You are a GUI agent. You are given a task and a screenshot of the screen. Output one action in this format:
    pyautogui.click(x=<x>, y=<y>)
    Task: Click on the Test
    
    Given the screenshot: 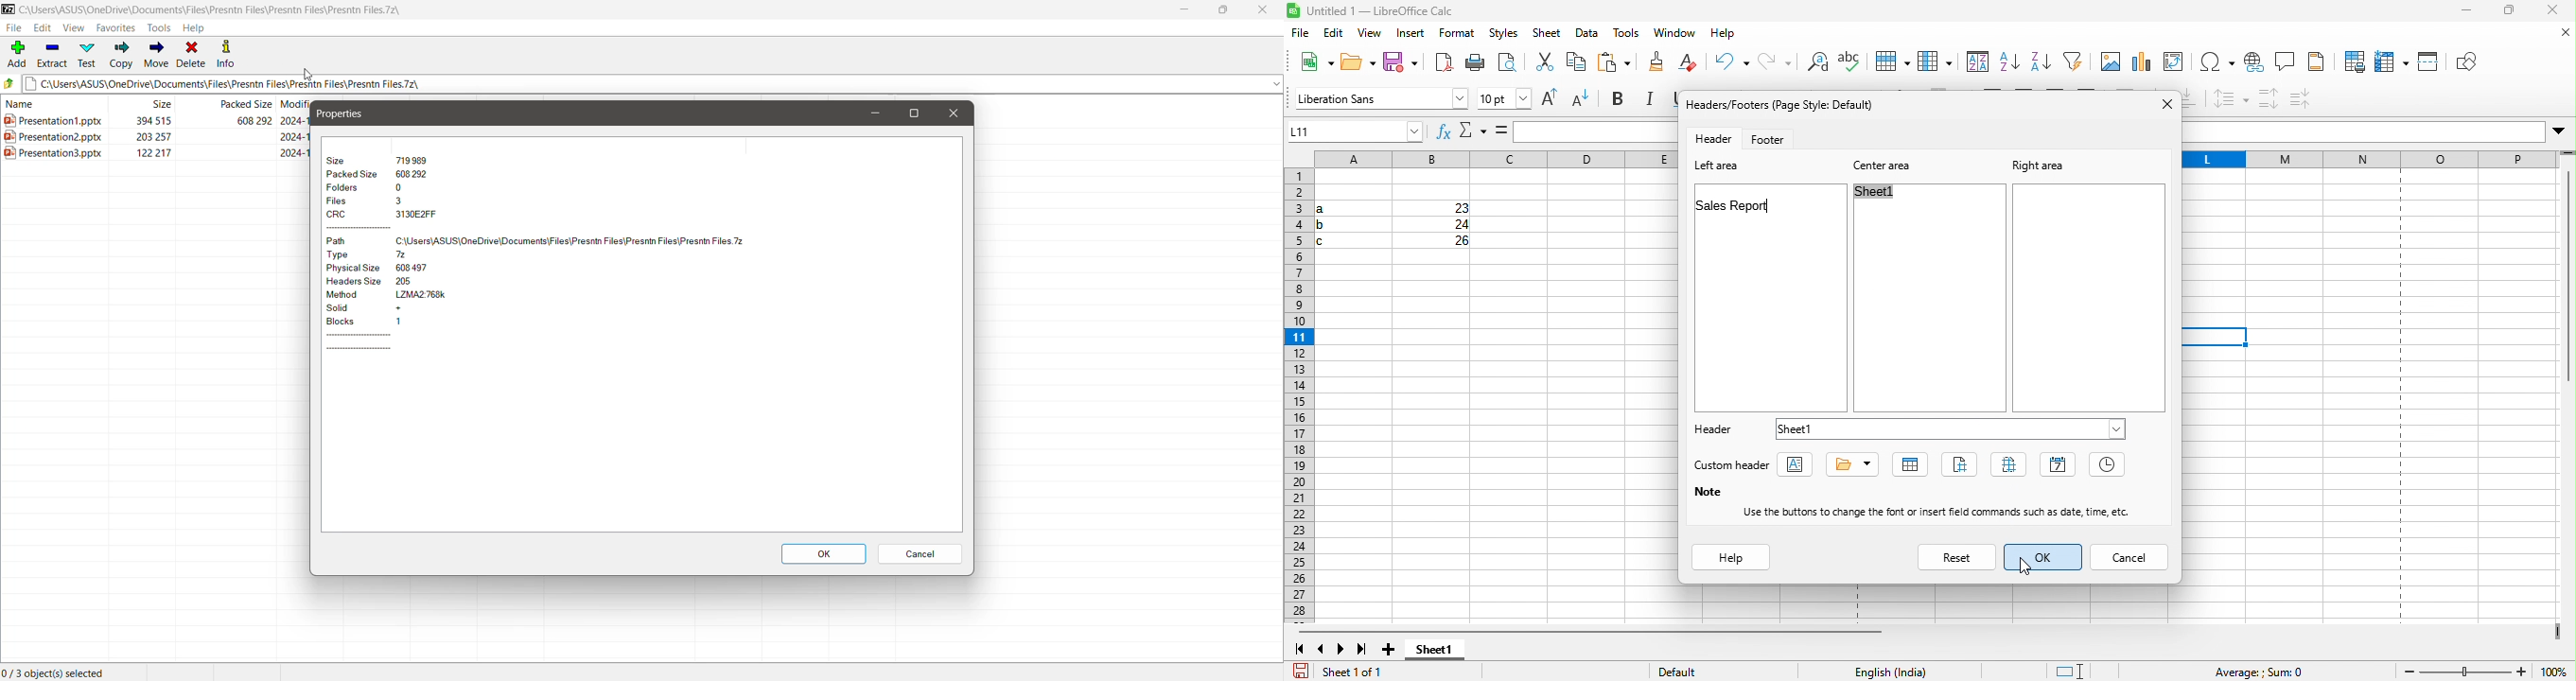 What is the action you would take?
    pyautogui.click(x=88, y=54)
    